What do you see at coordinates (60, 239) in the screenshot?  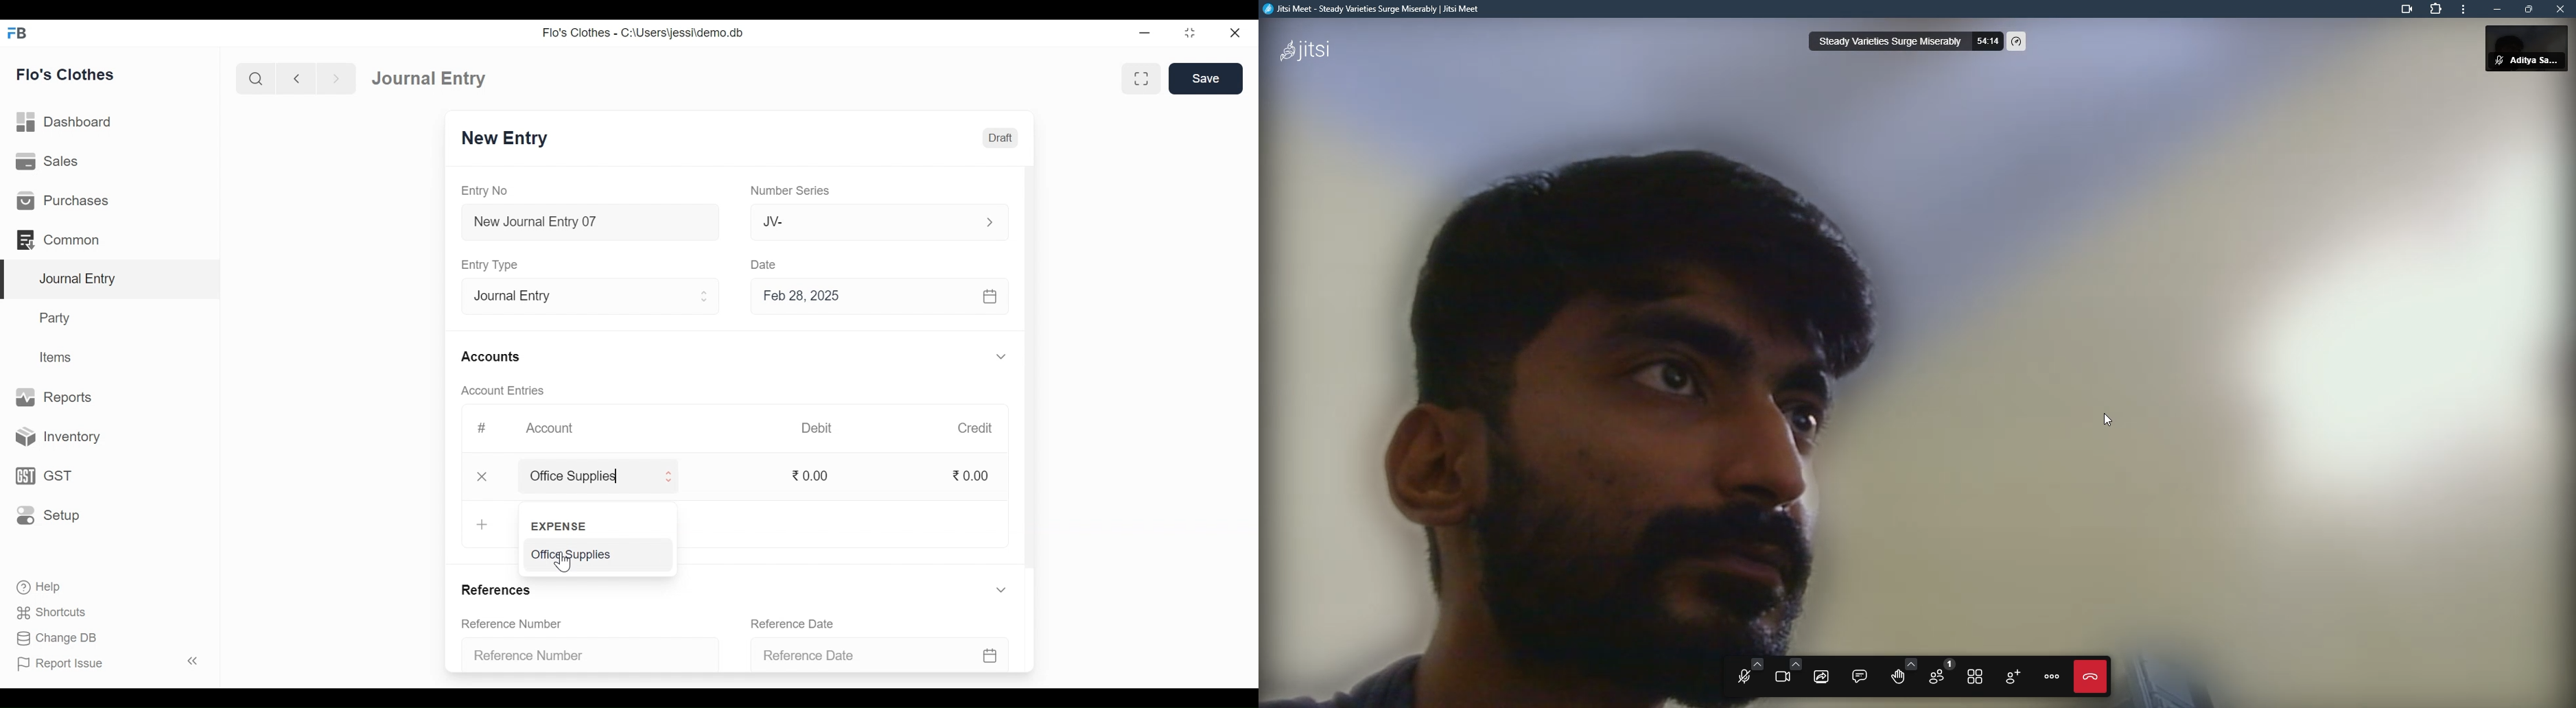 I see `Common` at bounding box center [60, 239].